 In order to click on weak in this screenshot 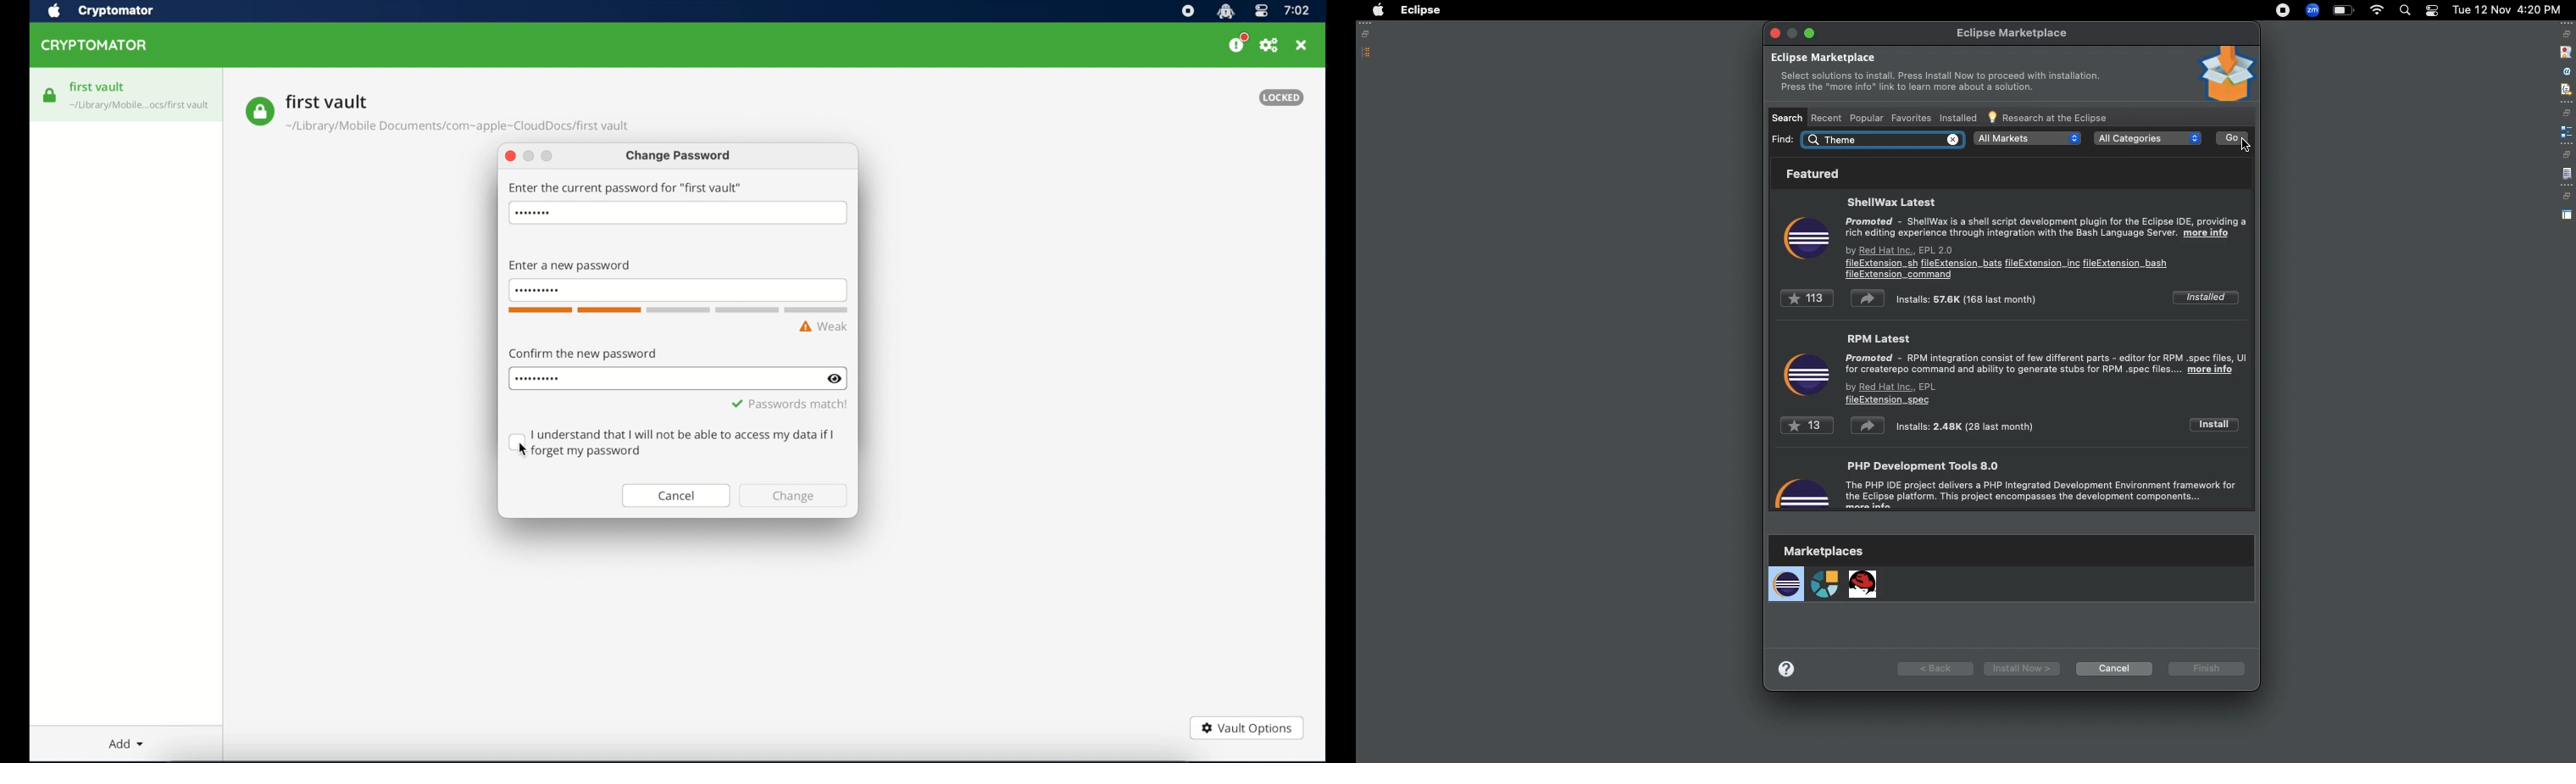, I will do `click(823, 327)`.